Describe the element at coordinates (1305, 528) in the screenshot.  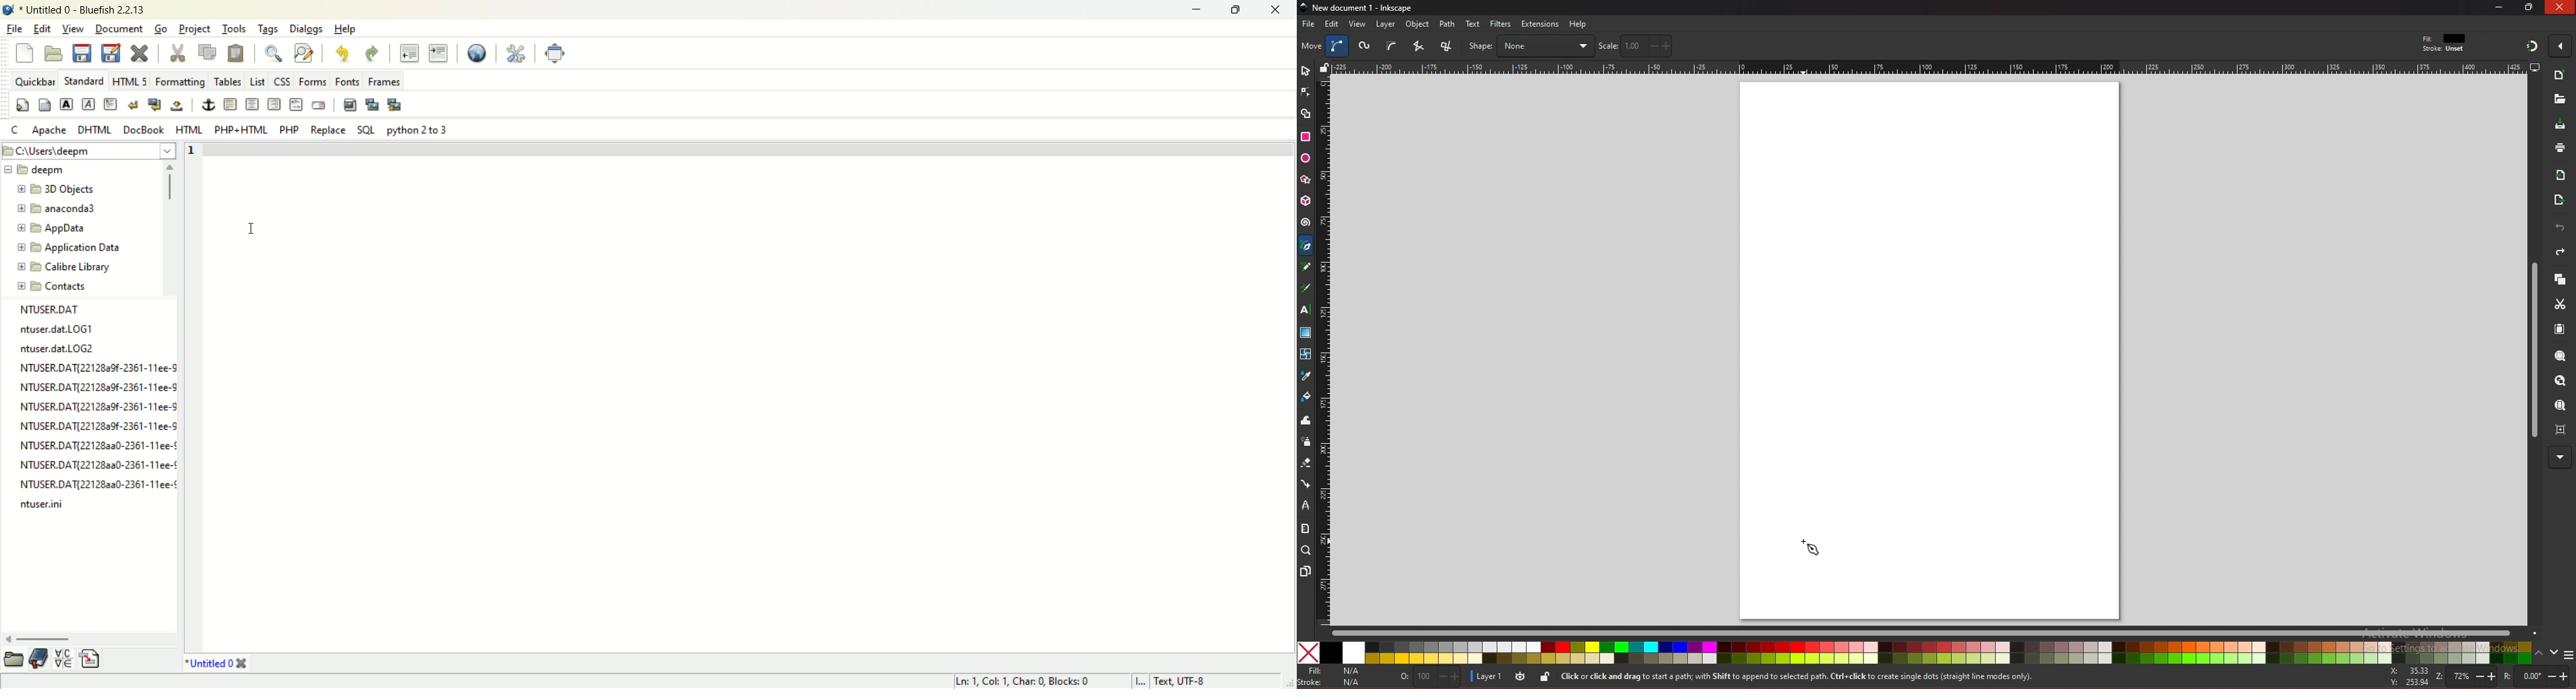
I see `measure` at that location.